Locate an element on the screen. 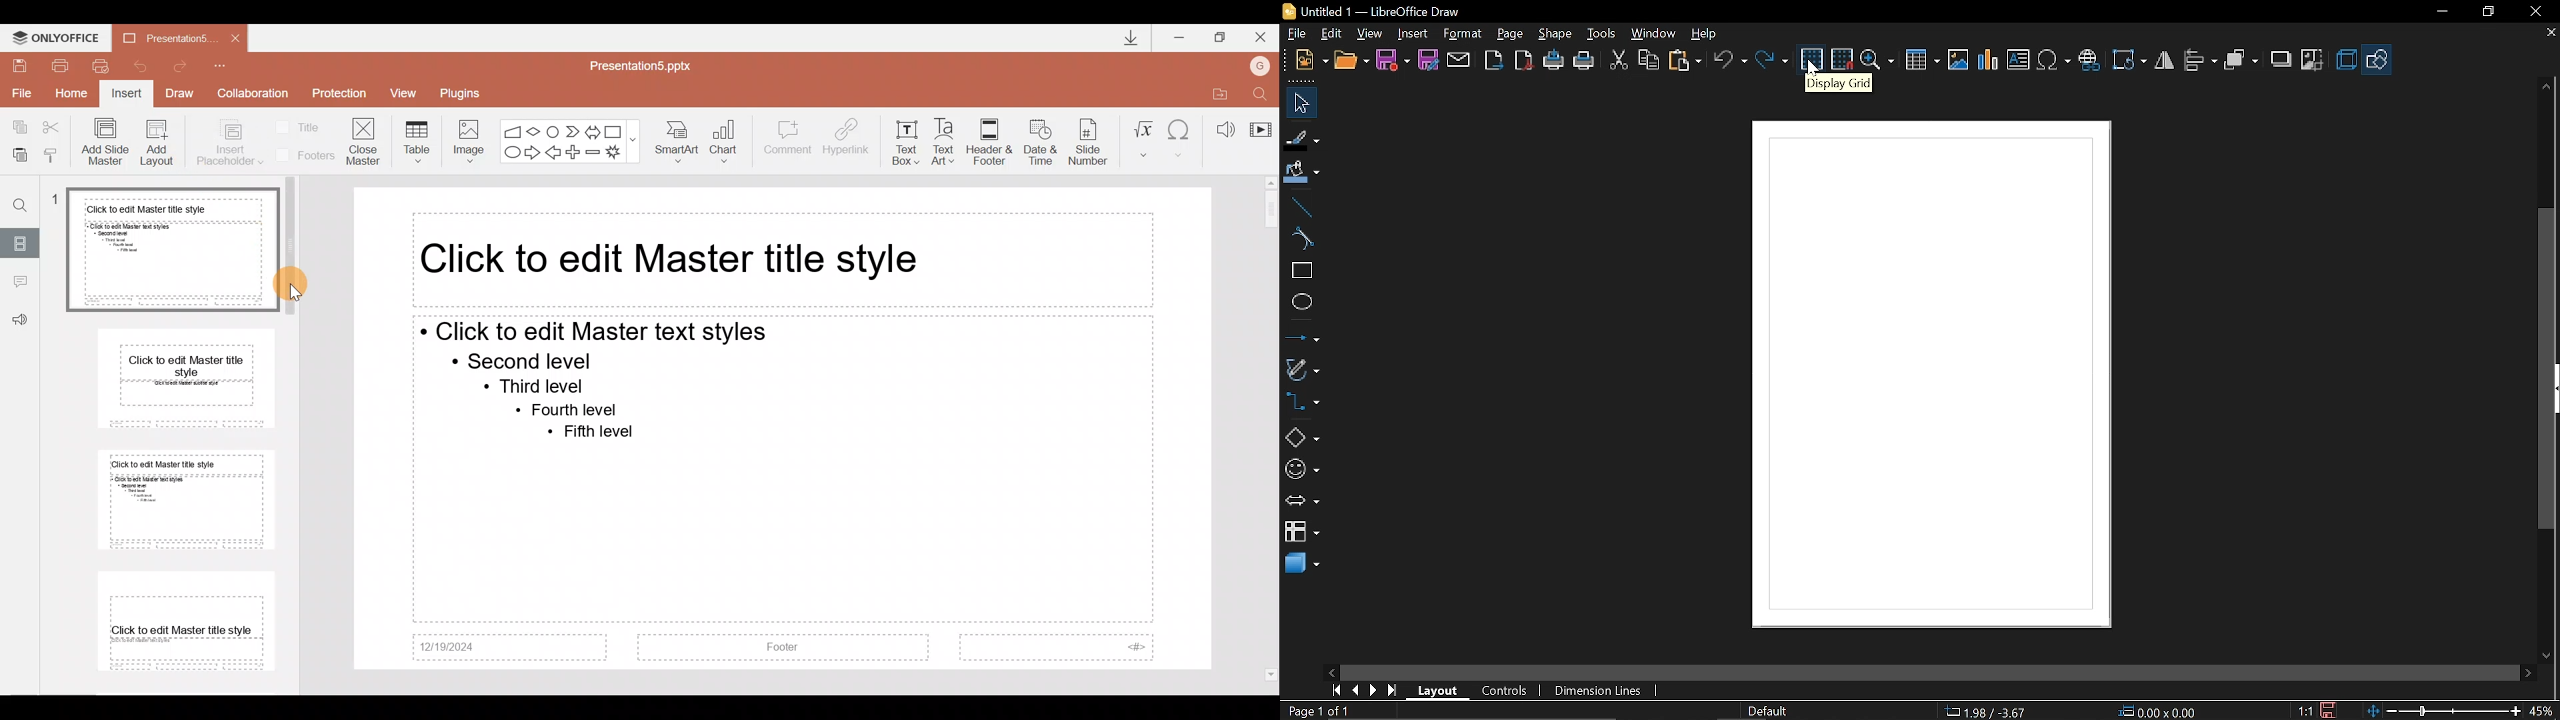  Allign is located at coordinates (2200, 61).